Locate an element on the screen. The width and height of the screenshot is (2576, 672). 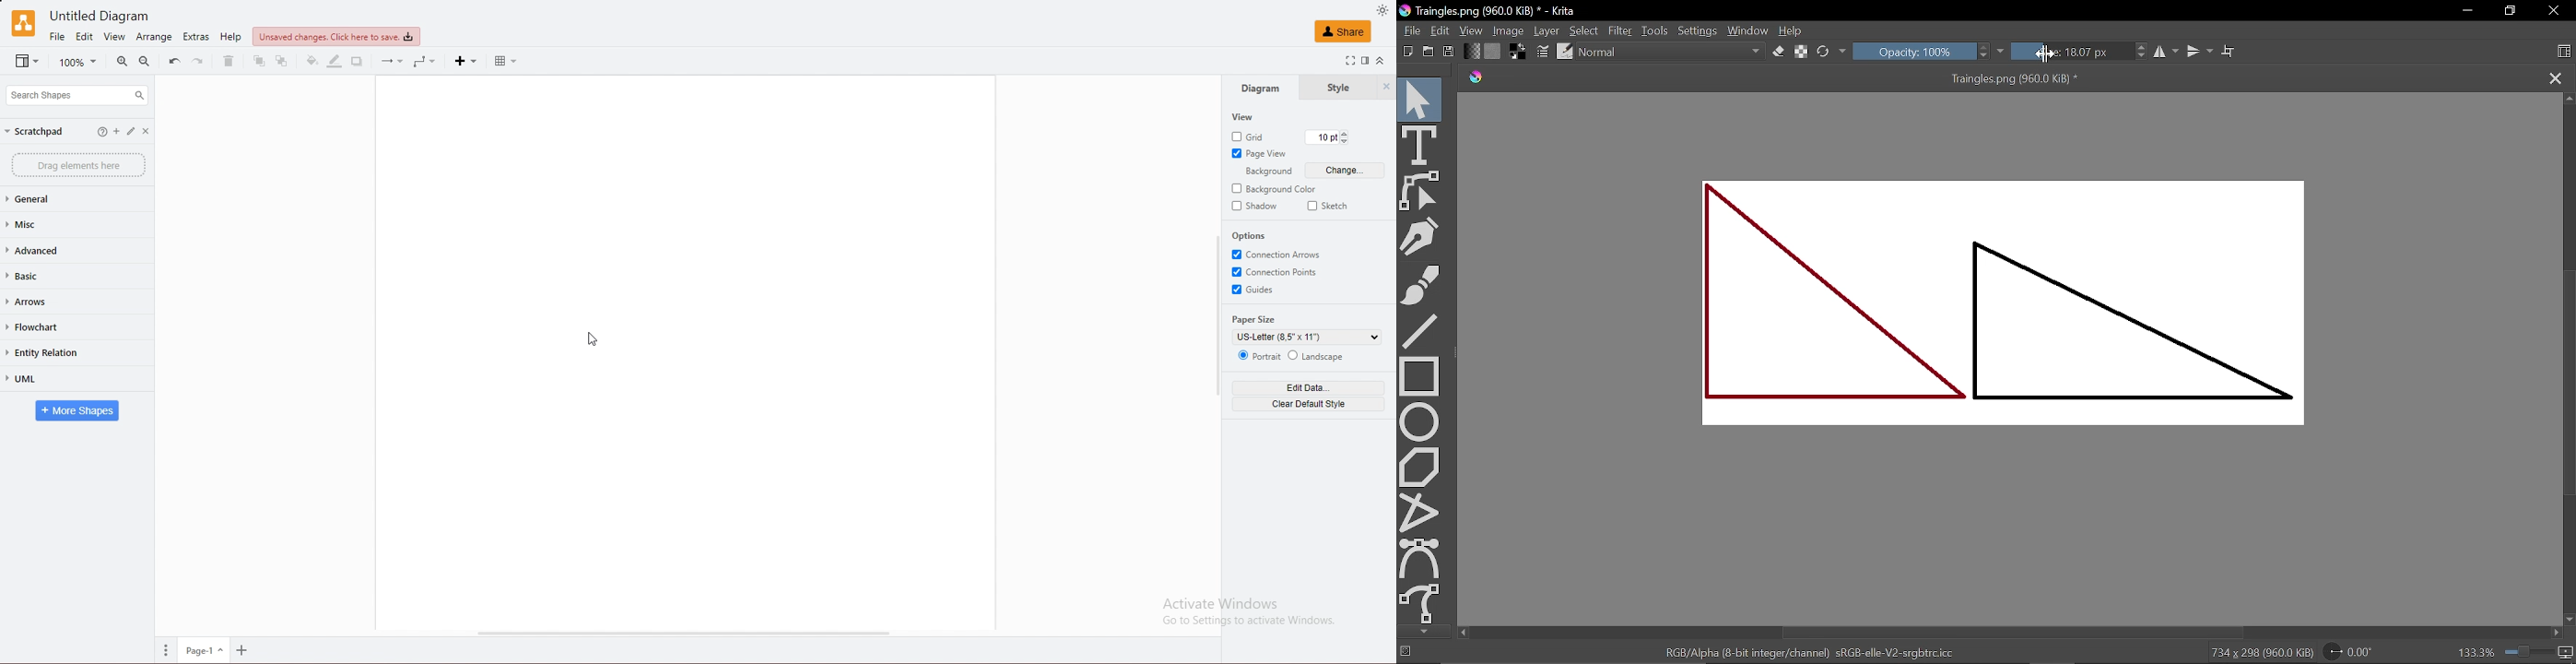
help is located at coordinates (232, 36).